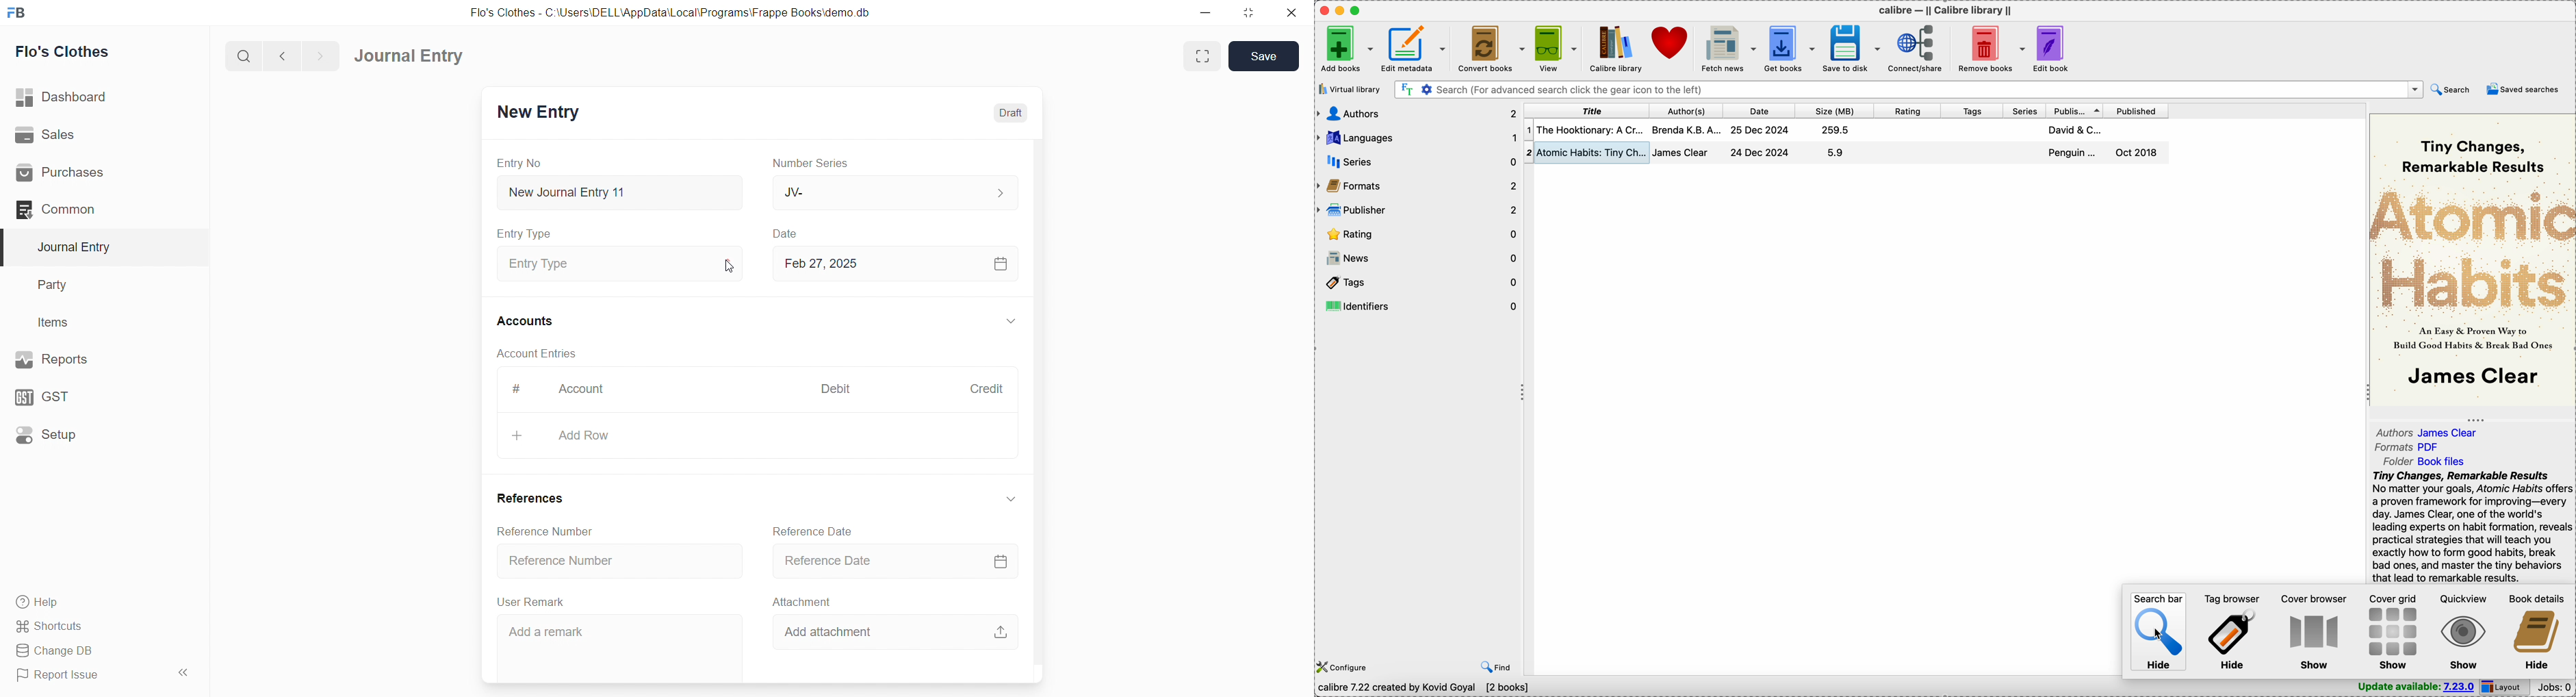 Image resolution: width=2576 pixels, height=700 pixels. Describe the element at coordinates (1618, 49) in the screenshot. I see `Calibre library` at that location.